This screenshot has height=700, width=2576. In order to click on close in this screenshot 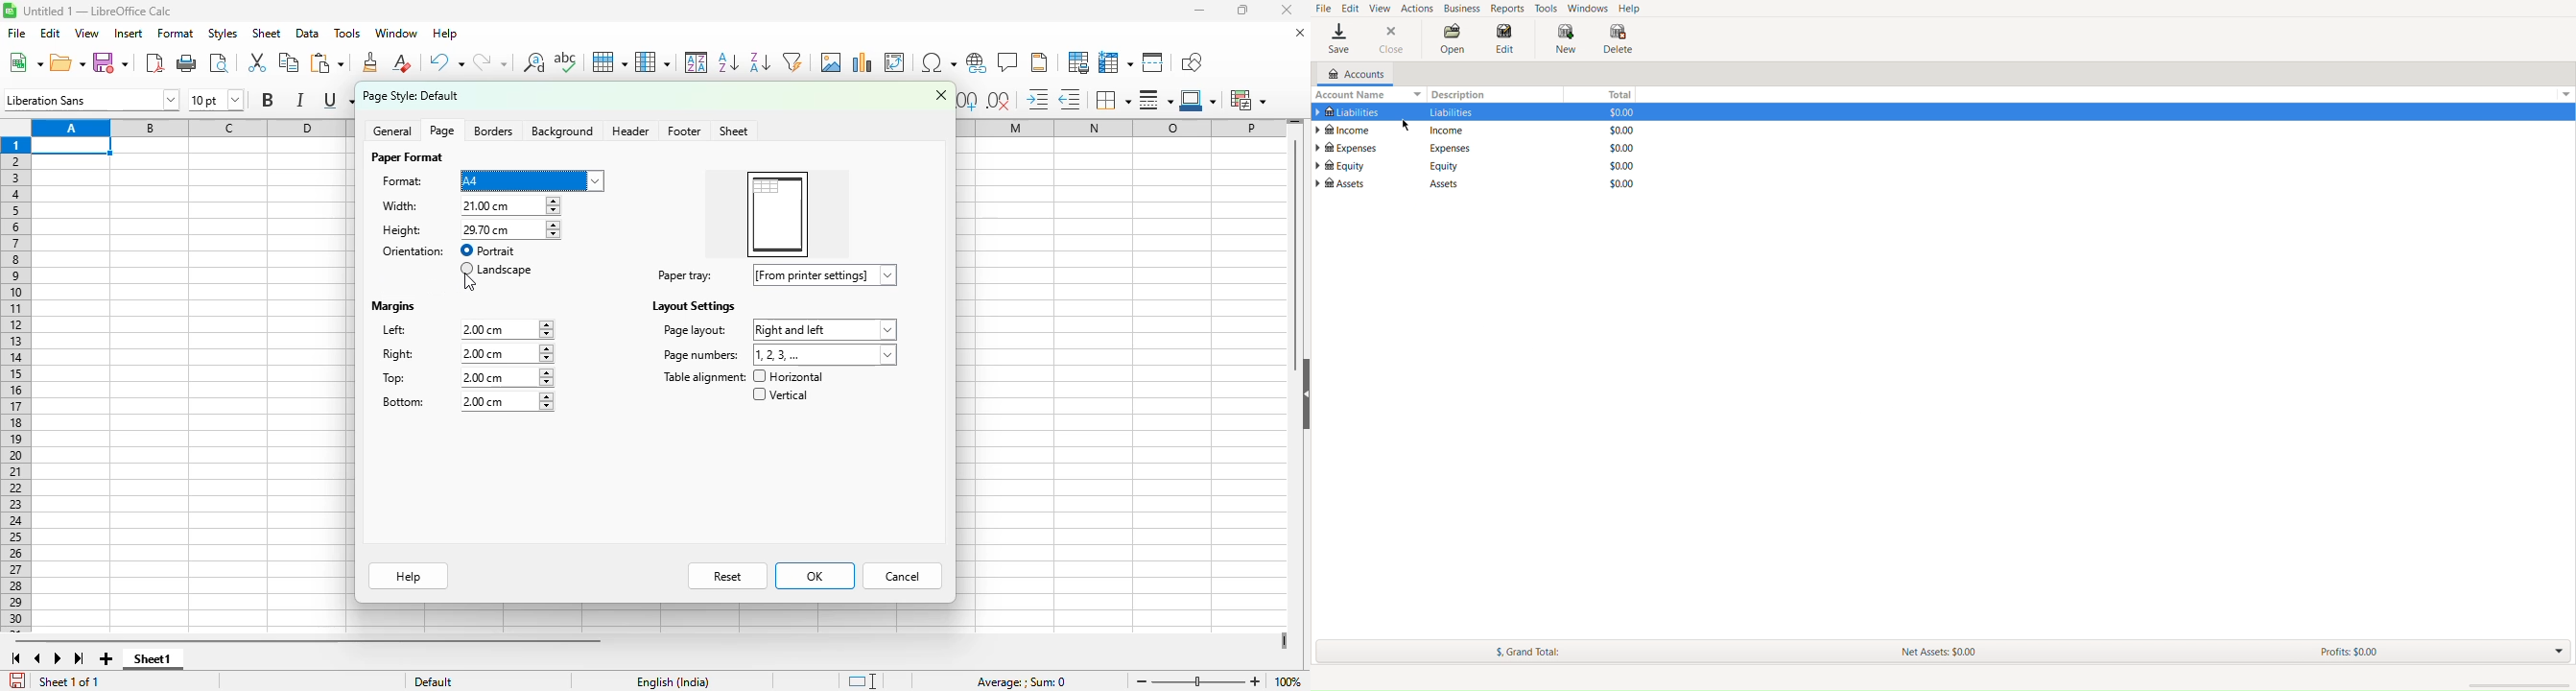, I will do `click(941, 94)`.